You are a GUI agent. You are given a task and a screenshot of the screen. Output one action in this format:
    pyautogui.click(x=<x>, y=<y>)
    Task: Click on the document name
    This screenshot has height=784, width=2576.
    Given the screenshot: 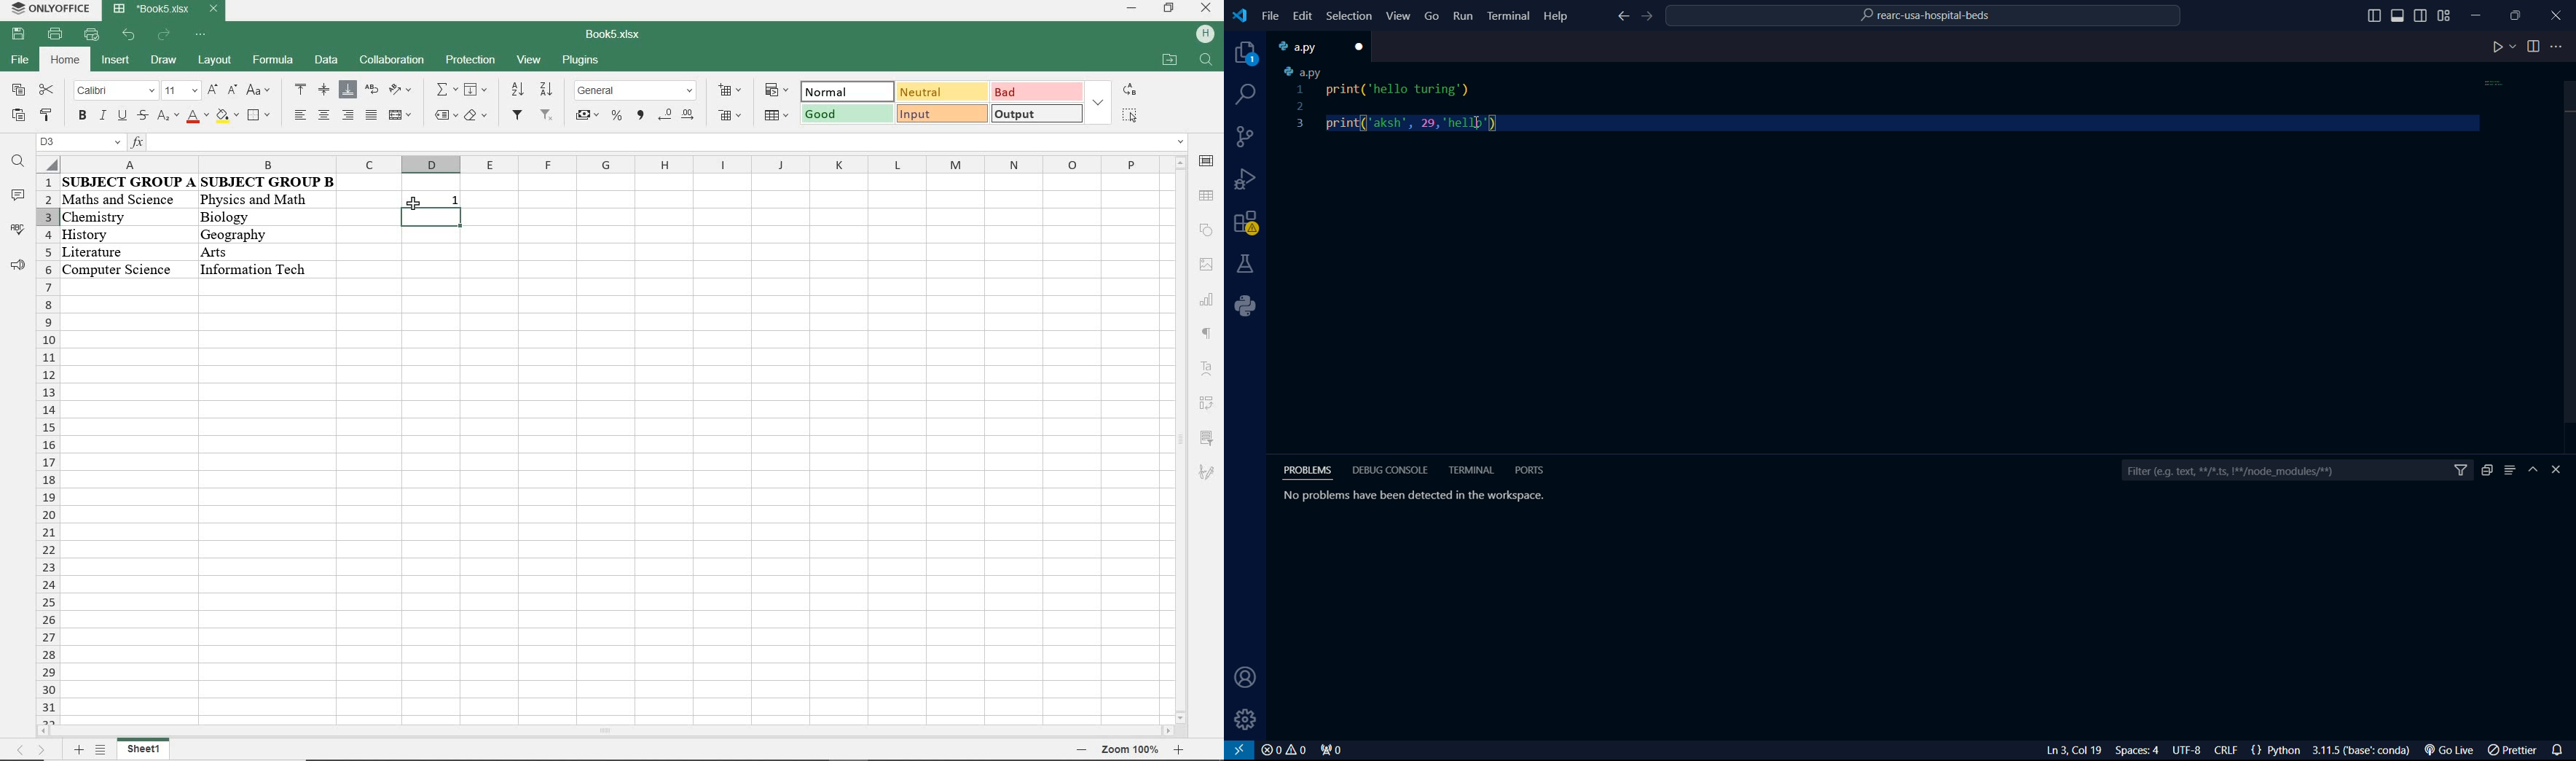 What is the action you would take?
    pyautogui.click(x=164, y=9)
    